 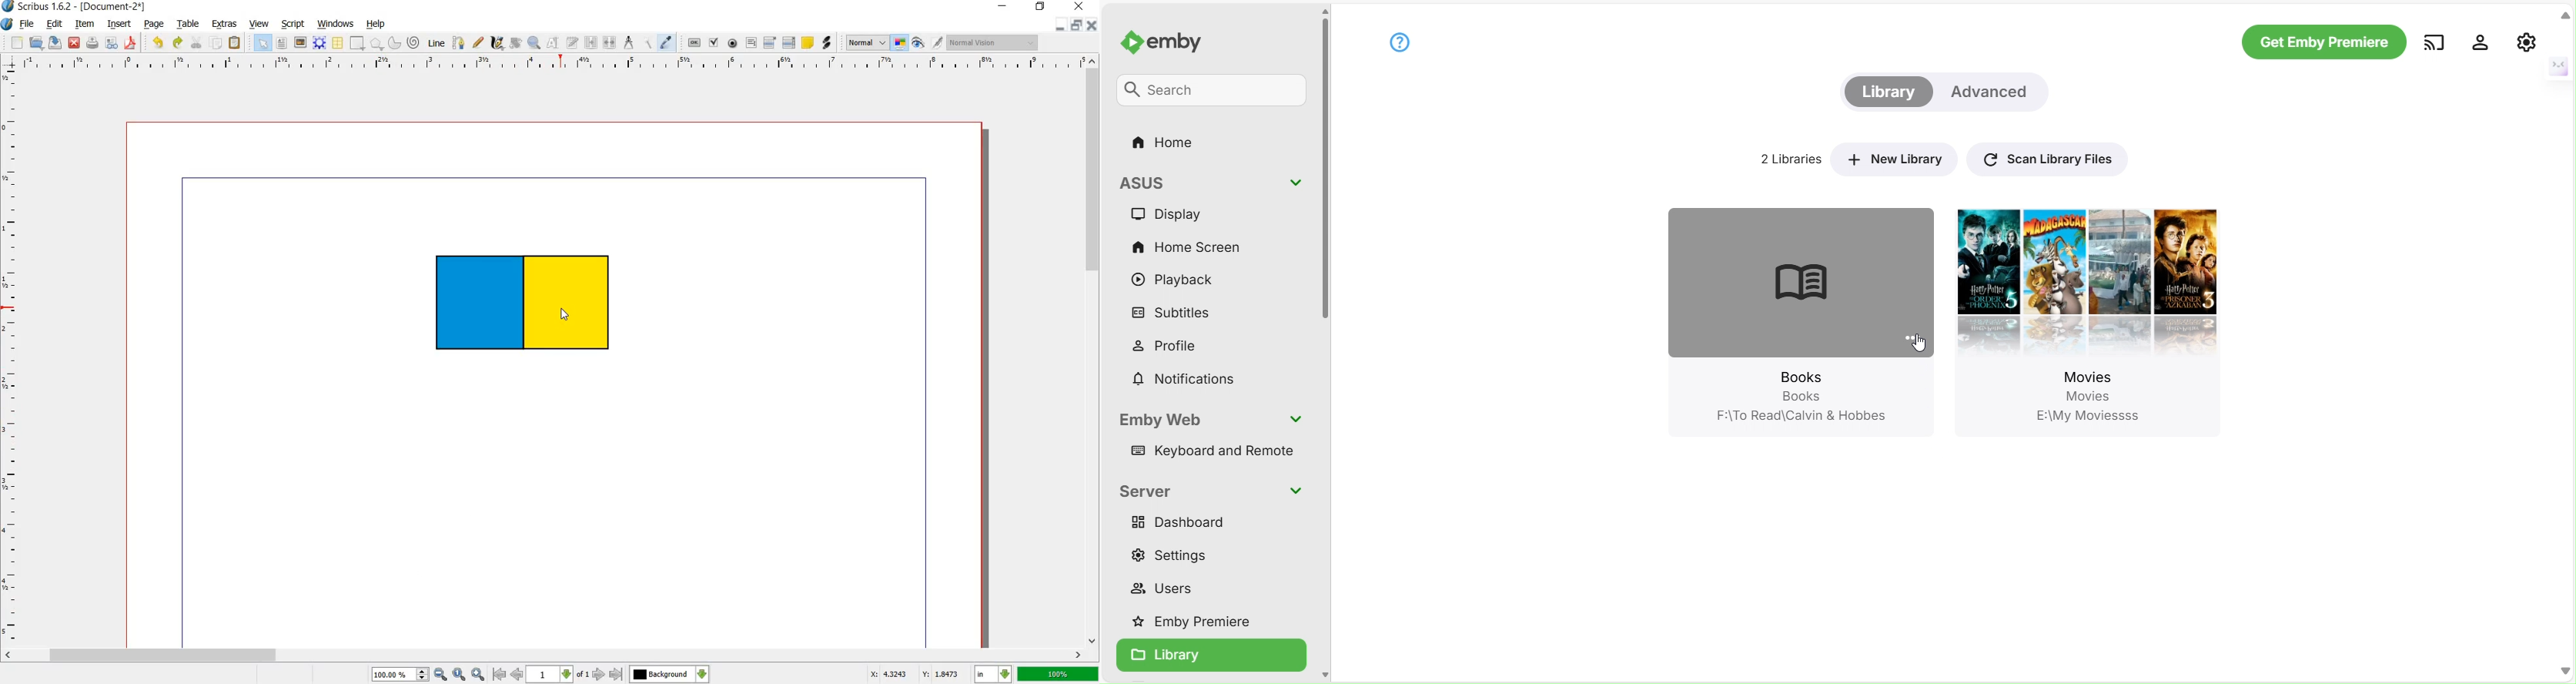 I want to click on Collapse Section, so click(x=1297, y=419).